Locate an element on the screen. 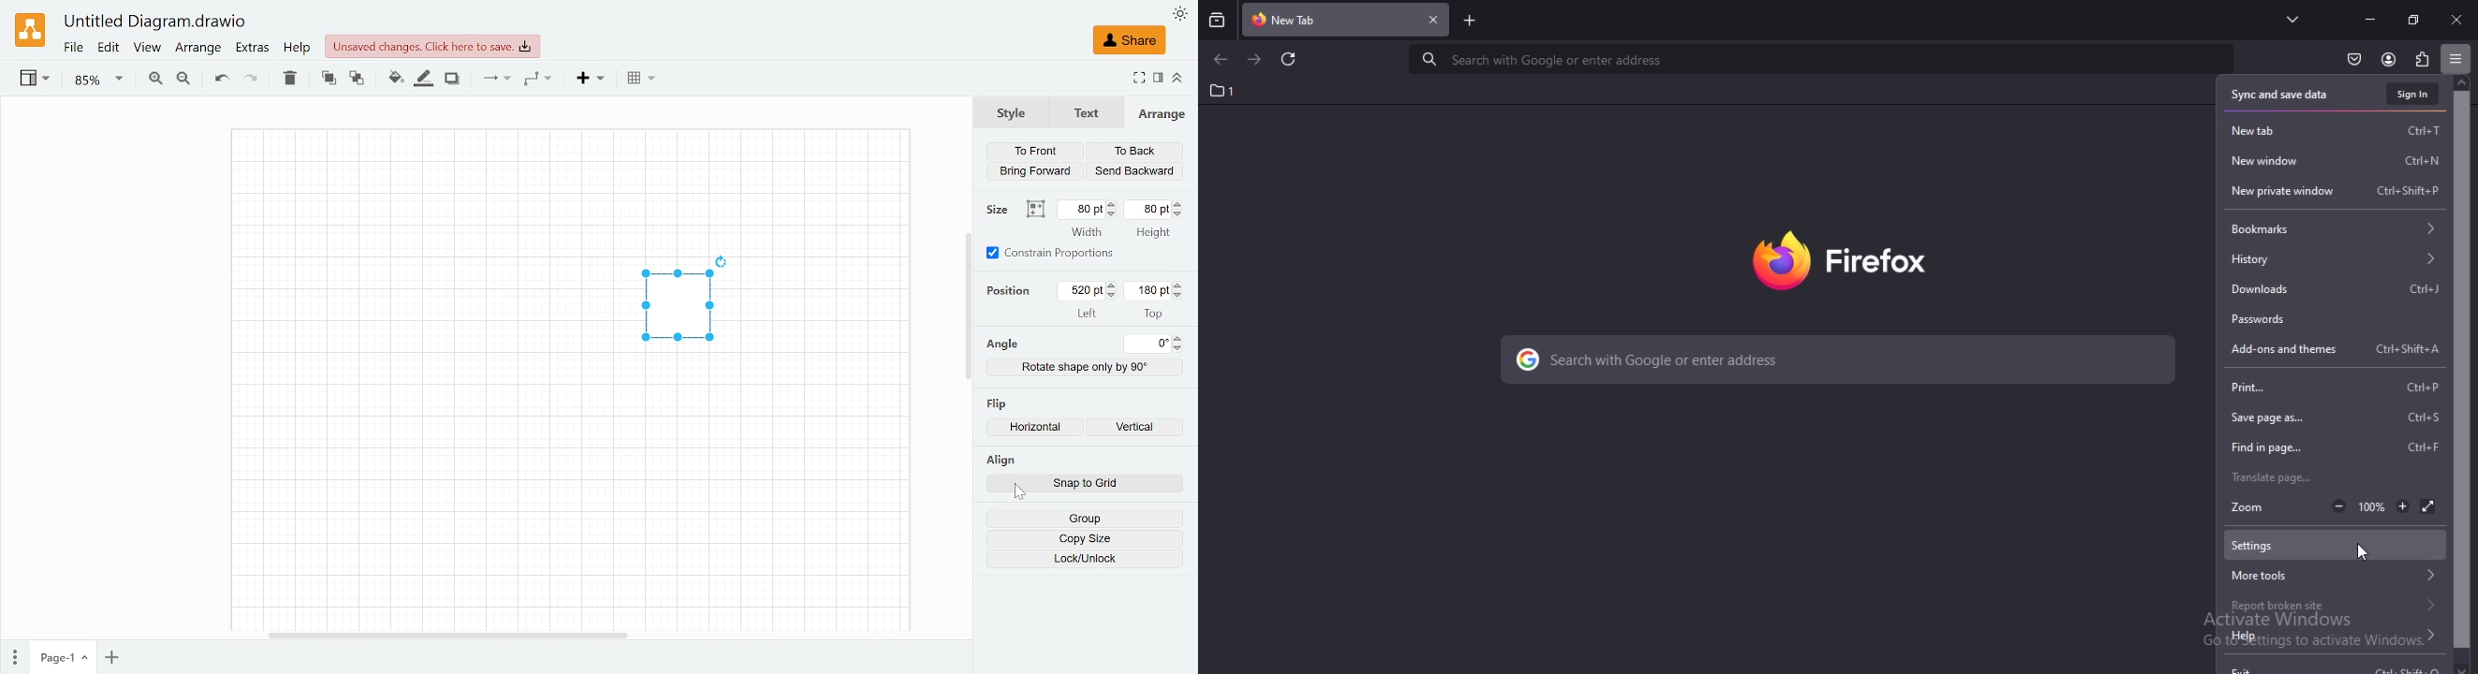  cursor is located at coordinates (1019, 492).